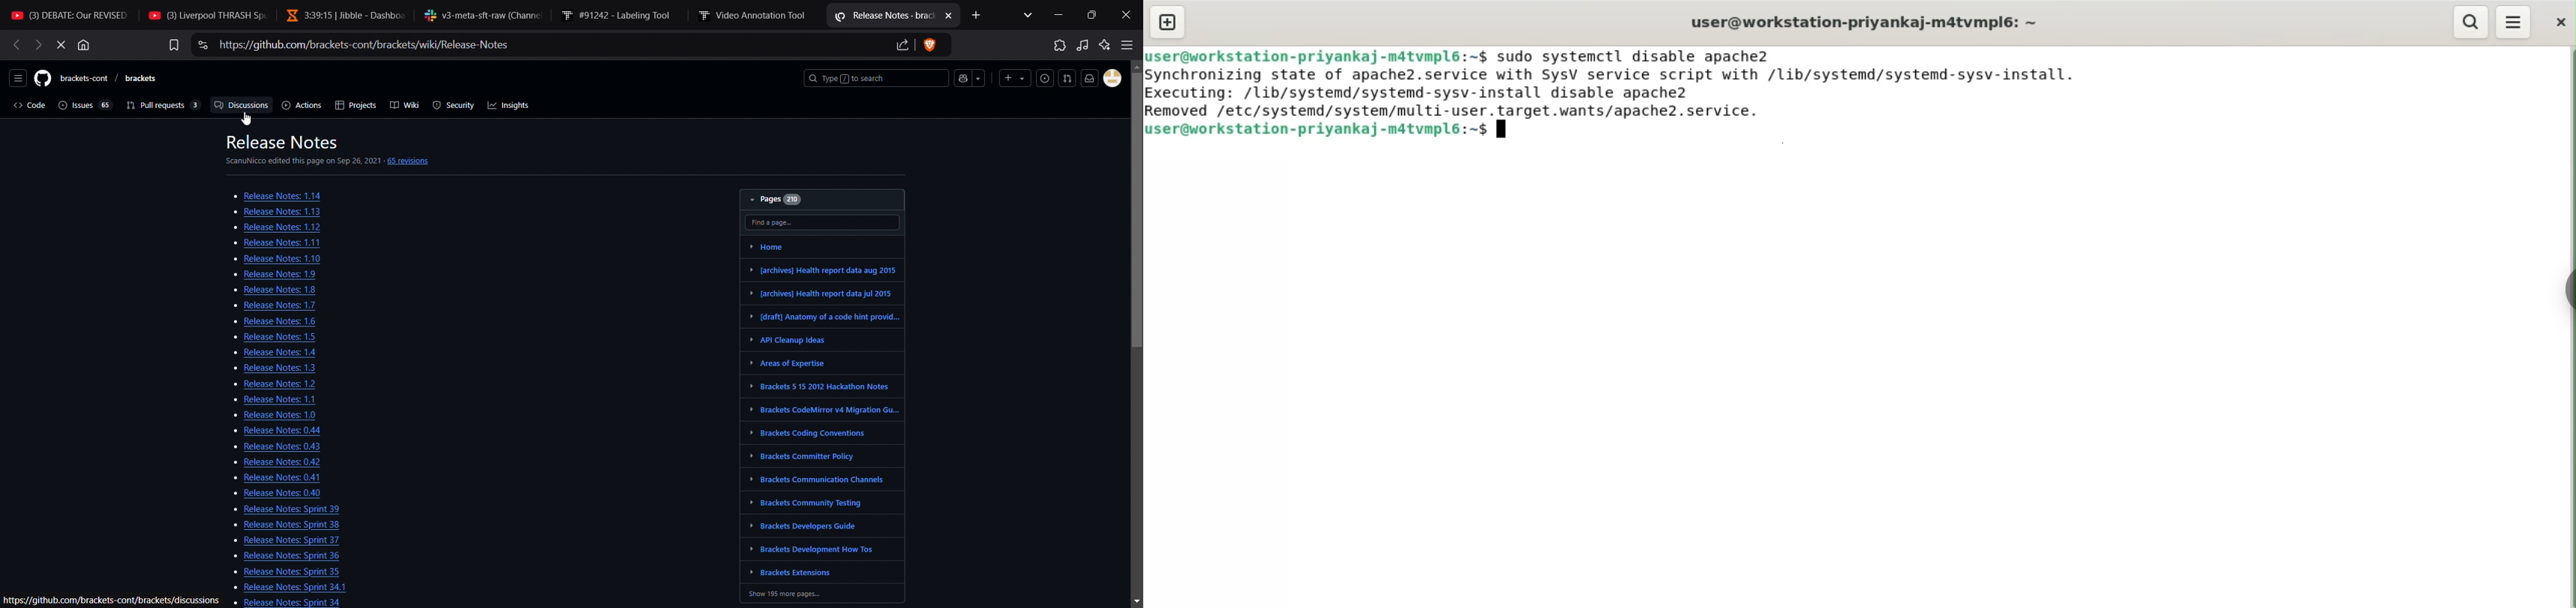  Describe the element at coordinates (284, 585) in the screenshot. I see `o Release Notes: Sprint 34 1` at that location.